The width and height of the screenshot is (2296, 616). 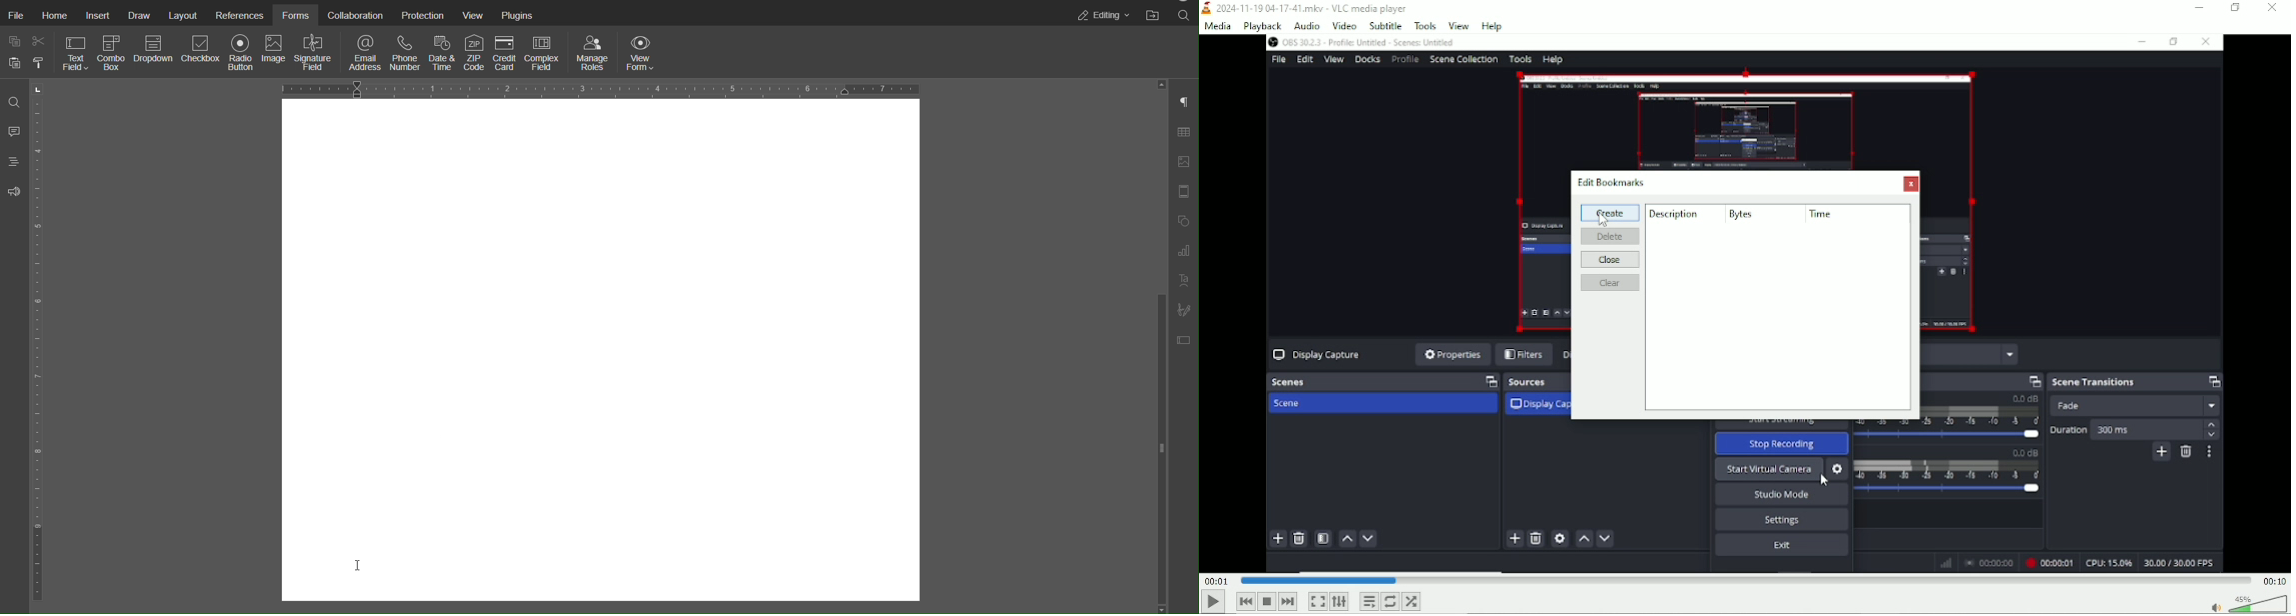 What do you see at coordinates (1185, 16) in the screenshot?
I see `Search` at bounding box center [1185, 16].